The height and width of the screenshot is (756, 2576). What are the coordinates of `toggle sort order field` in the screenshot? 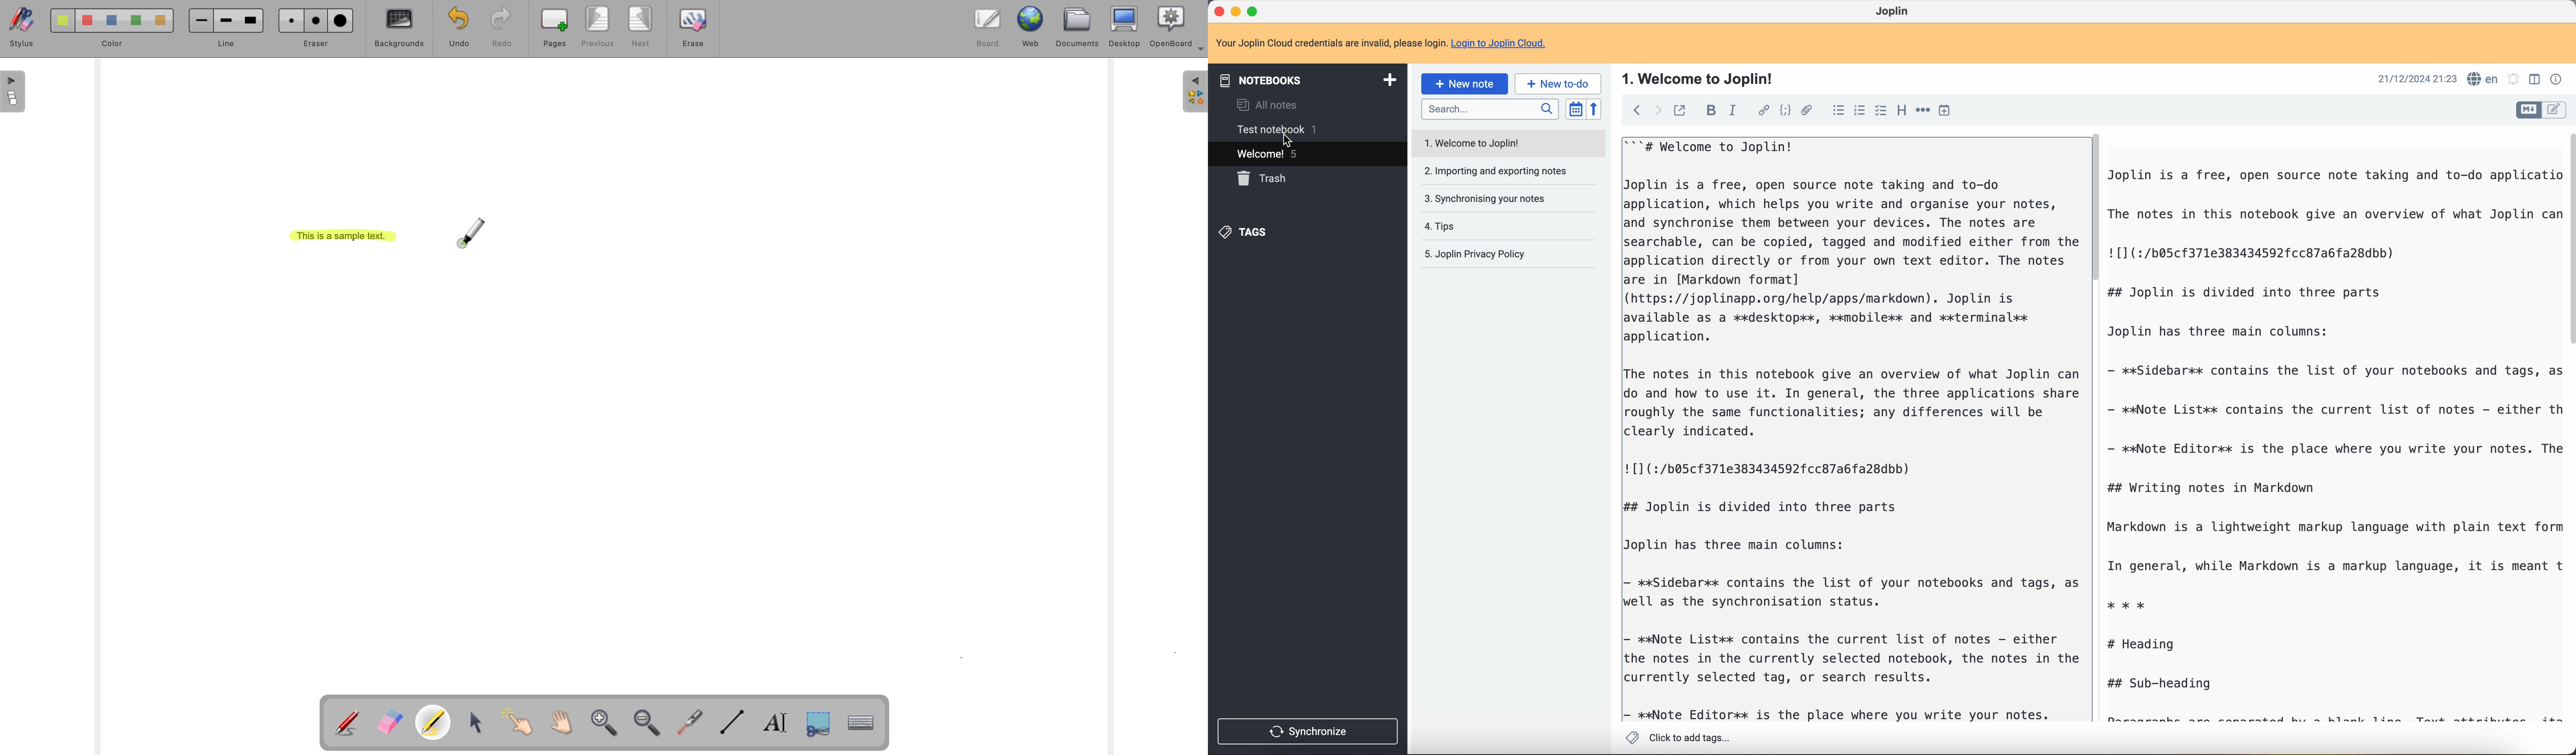 It's located at (1574, 108).